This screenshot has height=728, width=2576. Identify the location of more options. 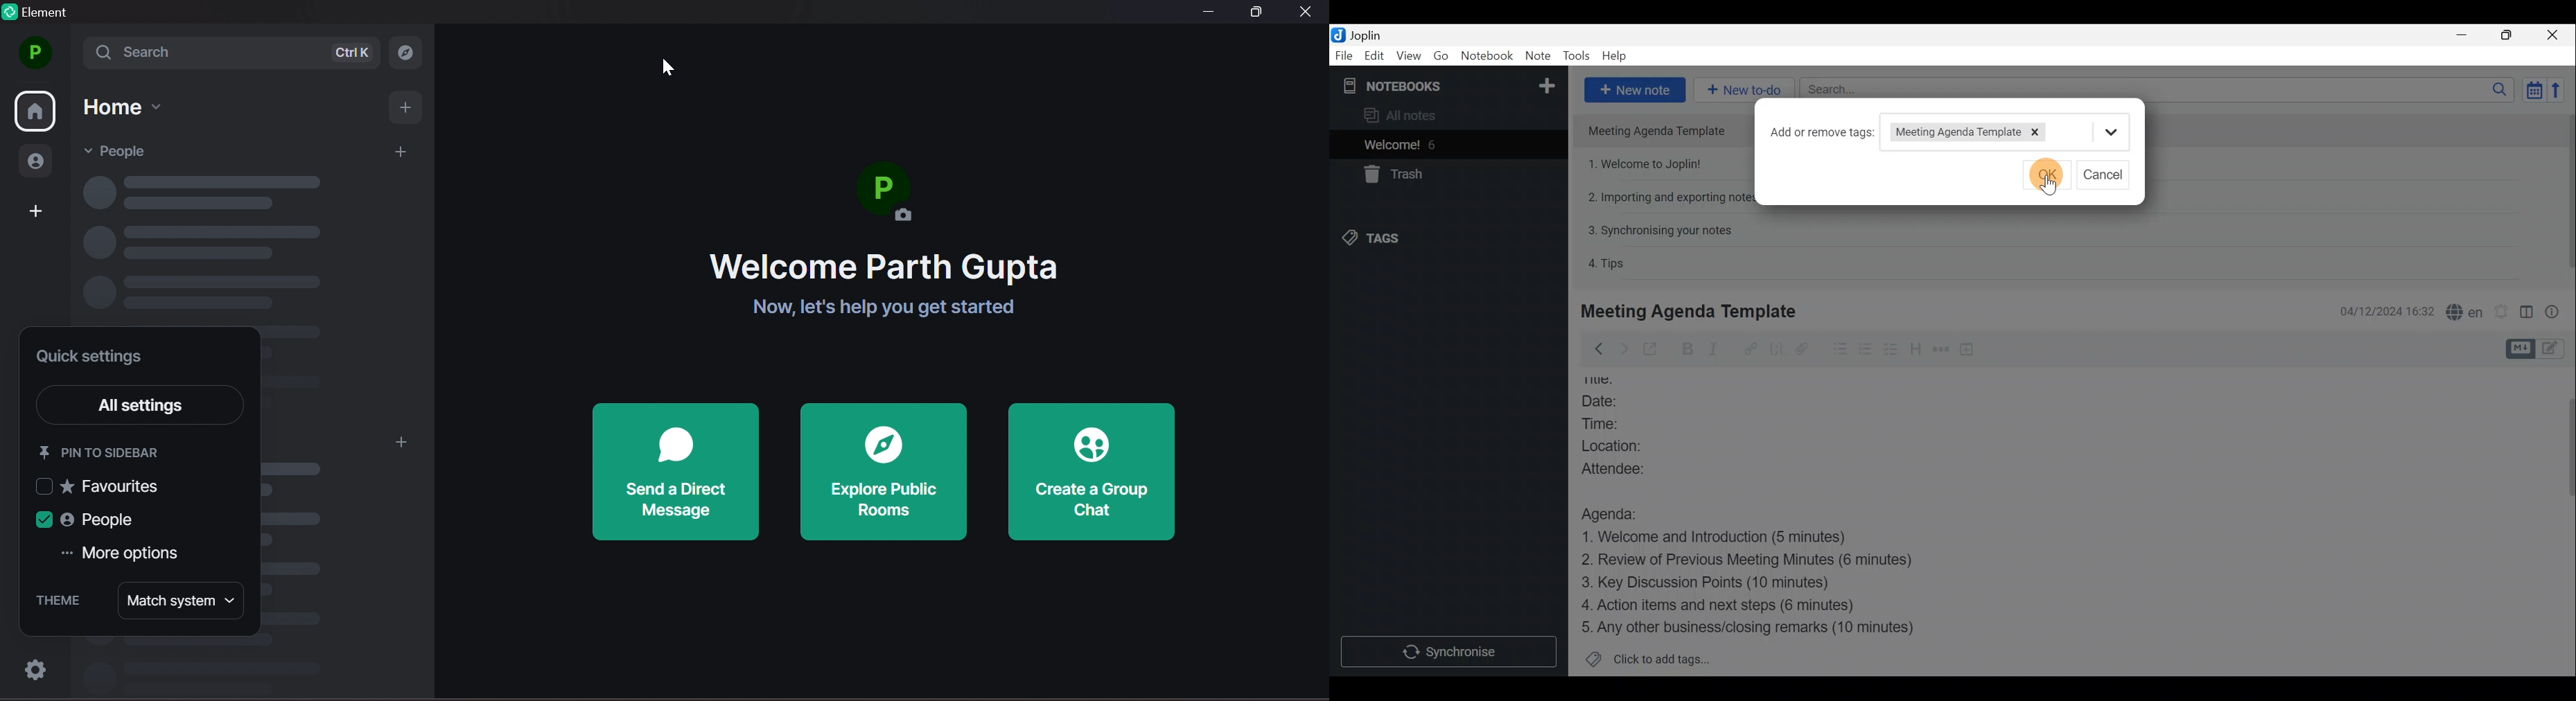
(132, 555).